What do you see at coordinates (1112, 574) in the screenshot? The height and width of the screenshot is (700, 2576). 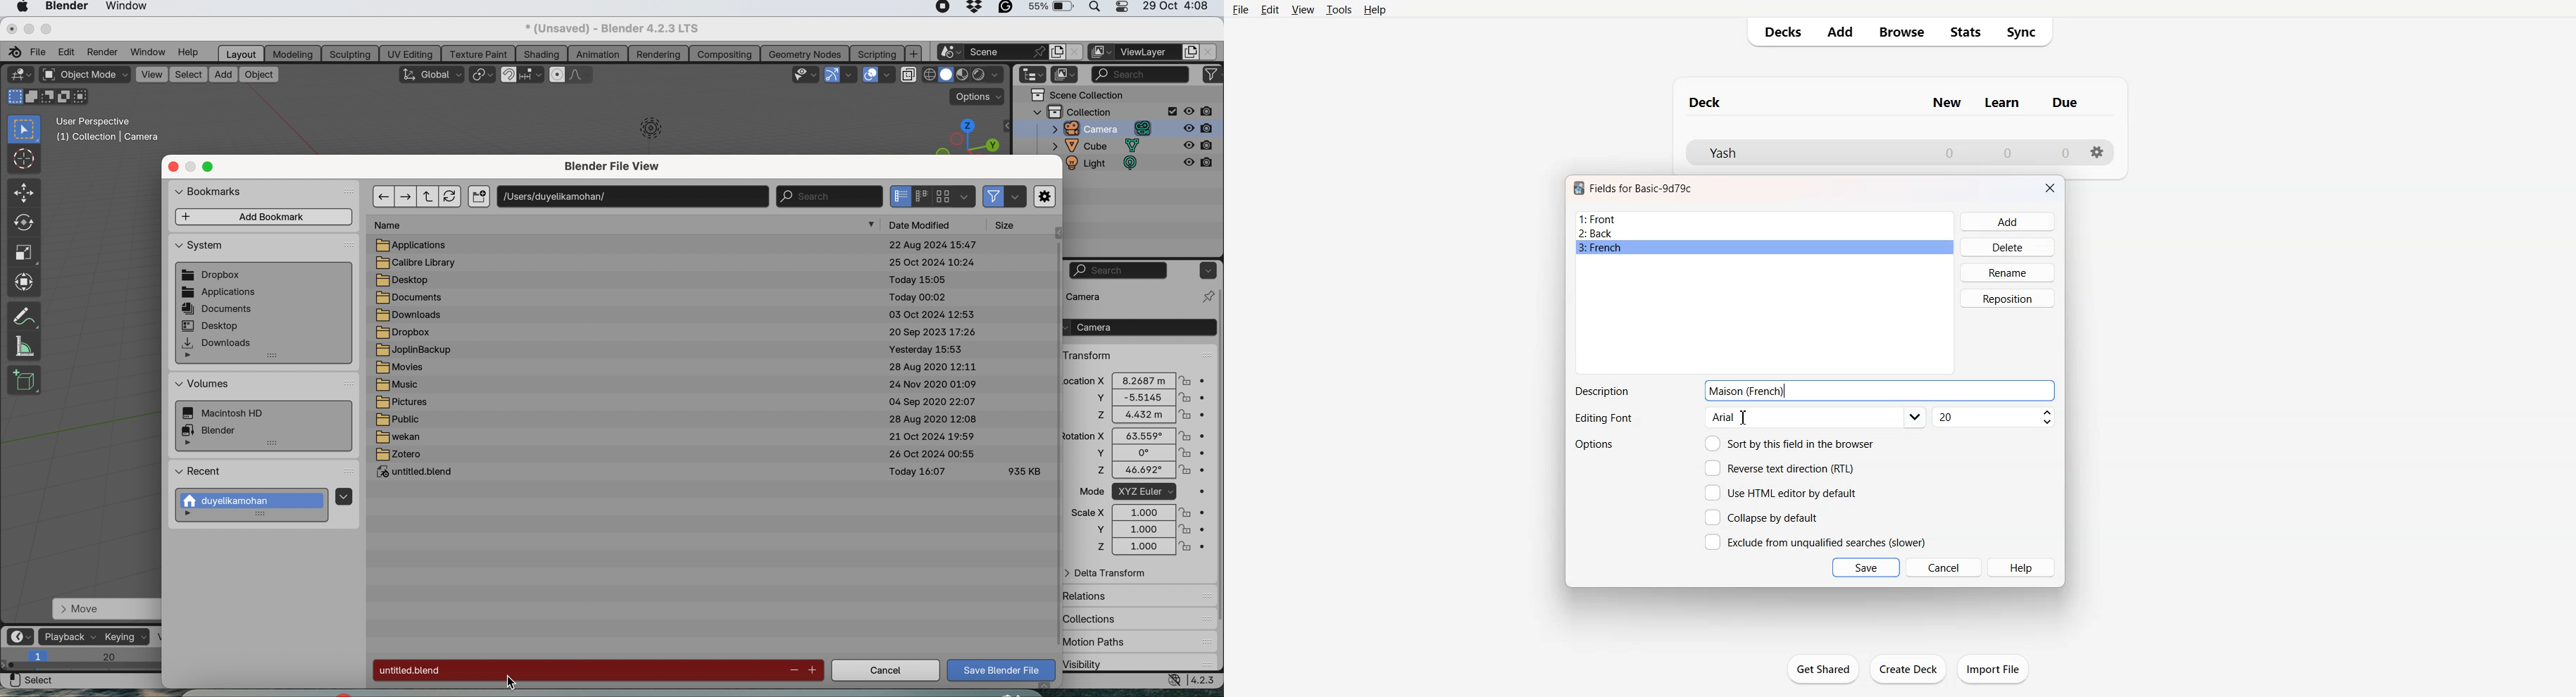 I see `delta transform` at bounding box center [1112, 574].